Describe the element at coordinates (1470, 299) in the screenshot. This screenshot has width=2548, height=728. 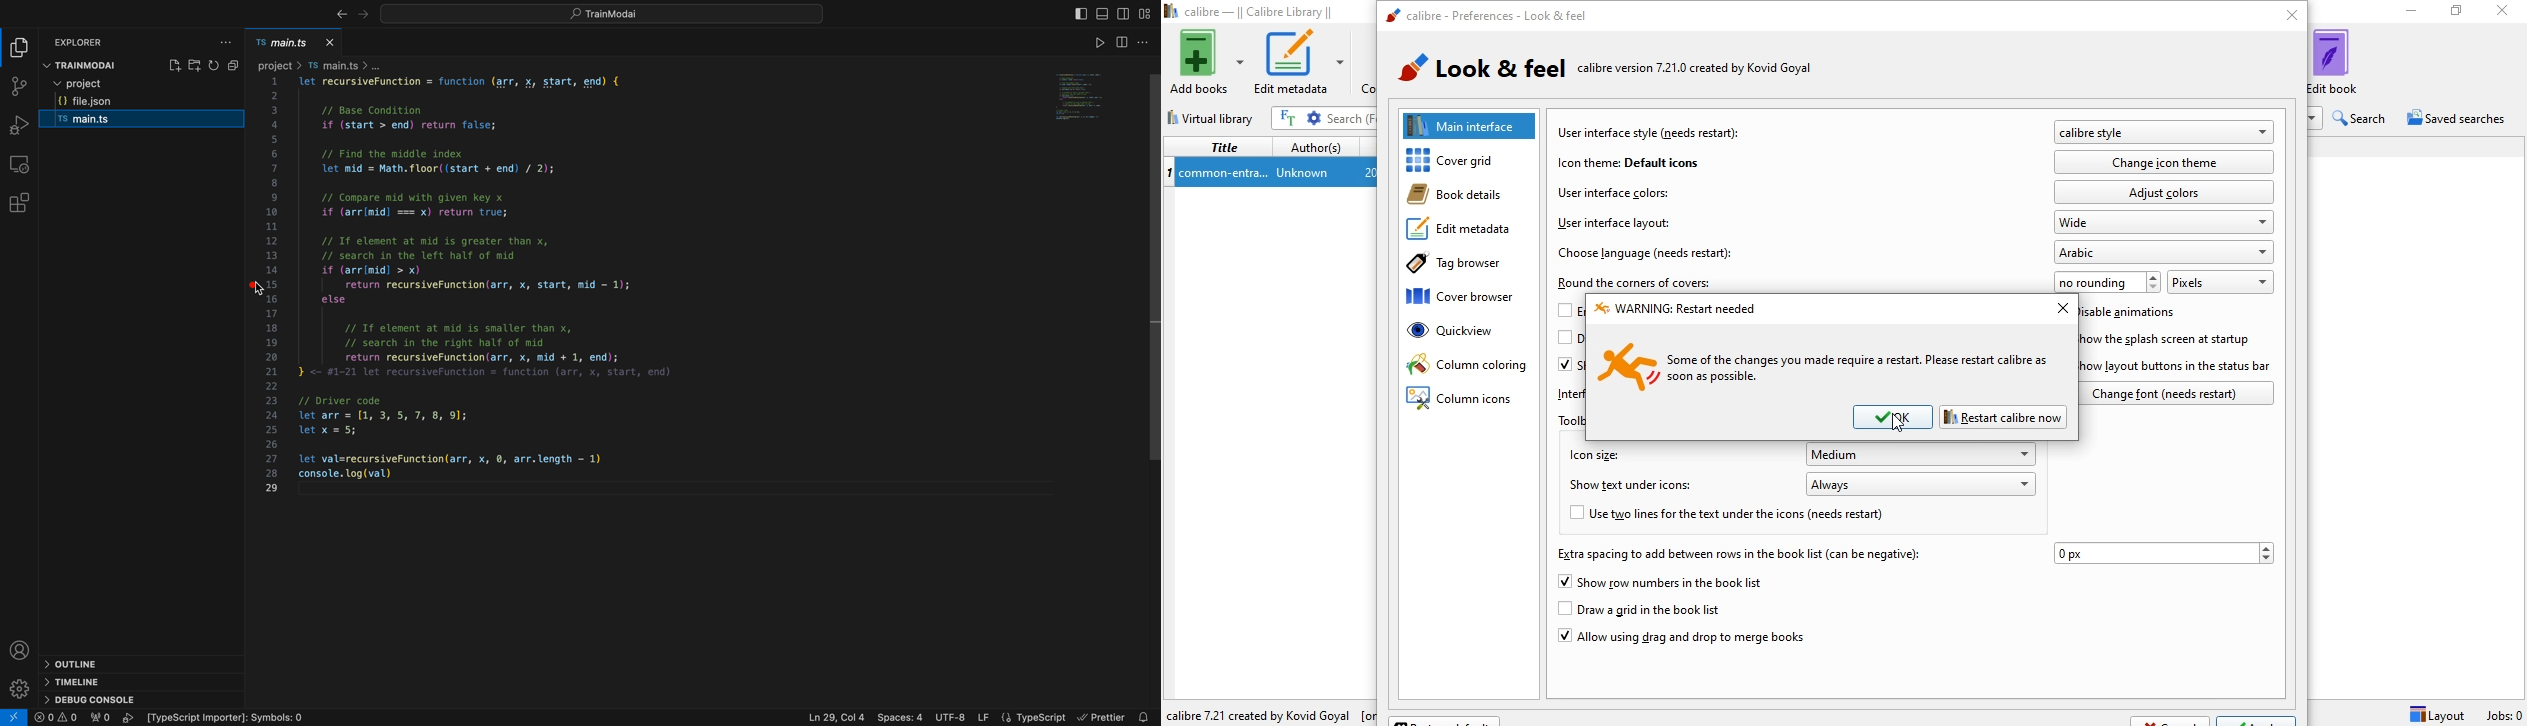
I see `cover browser` at that location.